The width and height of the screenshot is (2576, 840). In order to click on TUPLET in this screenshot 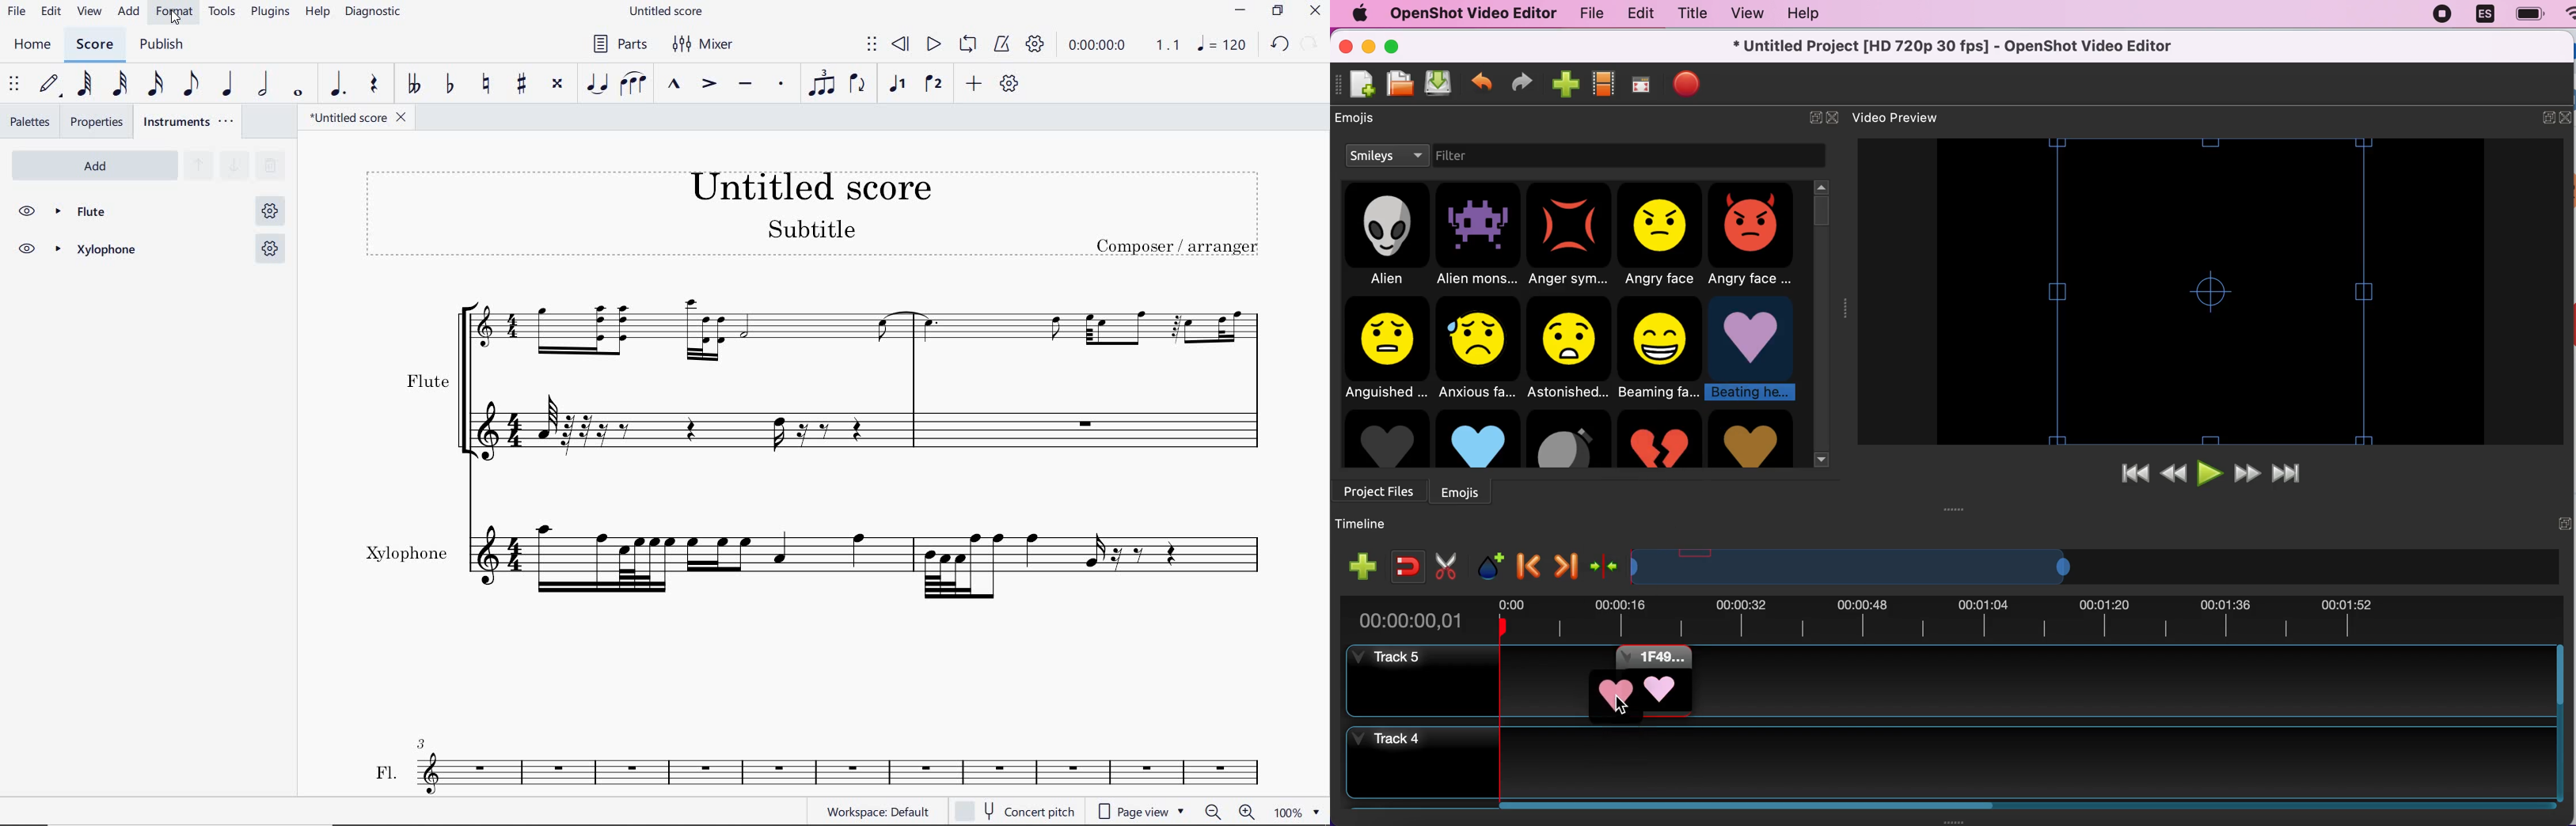, I will do `click(822, 82)`.